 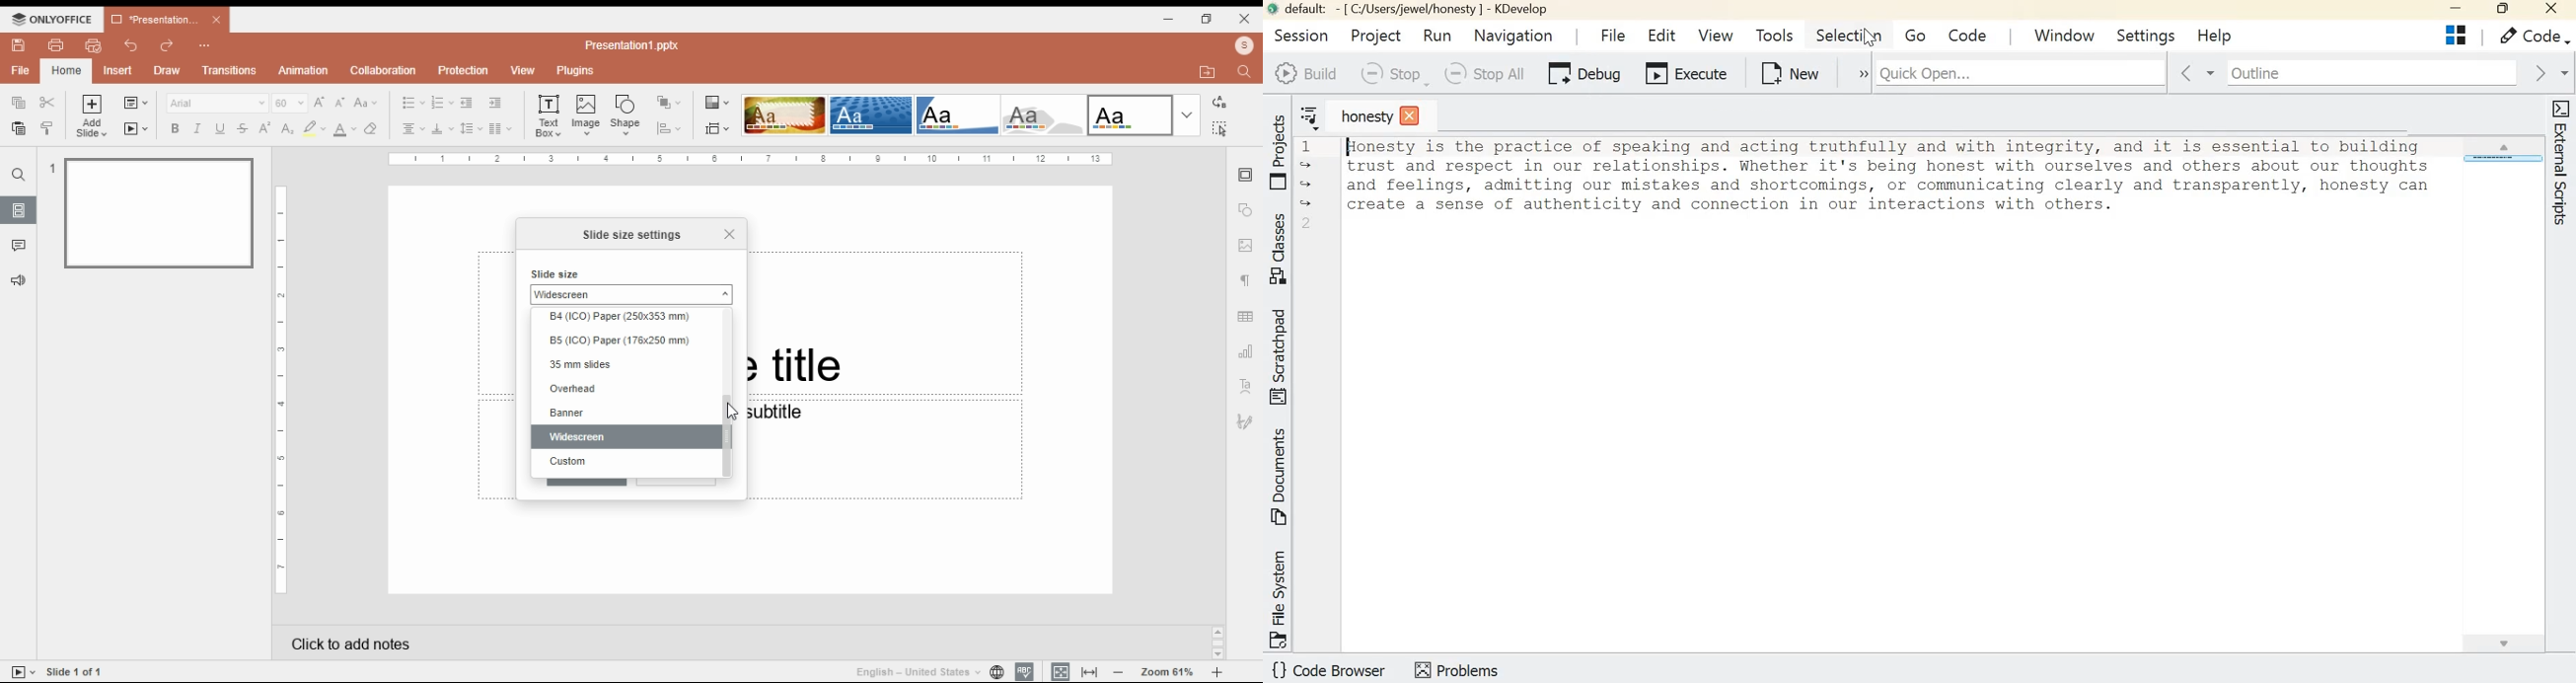 What do you see at coordinates (624, 365) in the screenshot?
I see `35 mm sides` at bounding box center [624, 365].